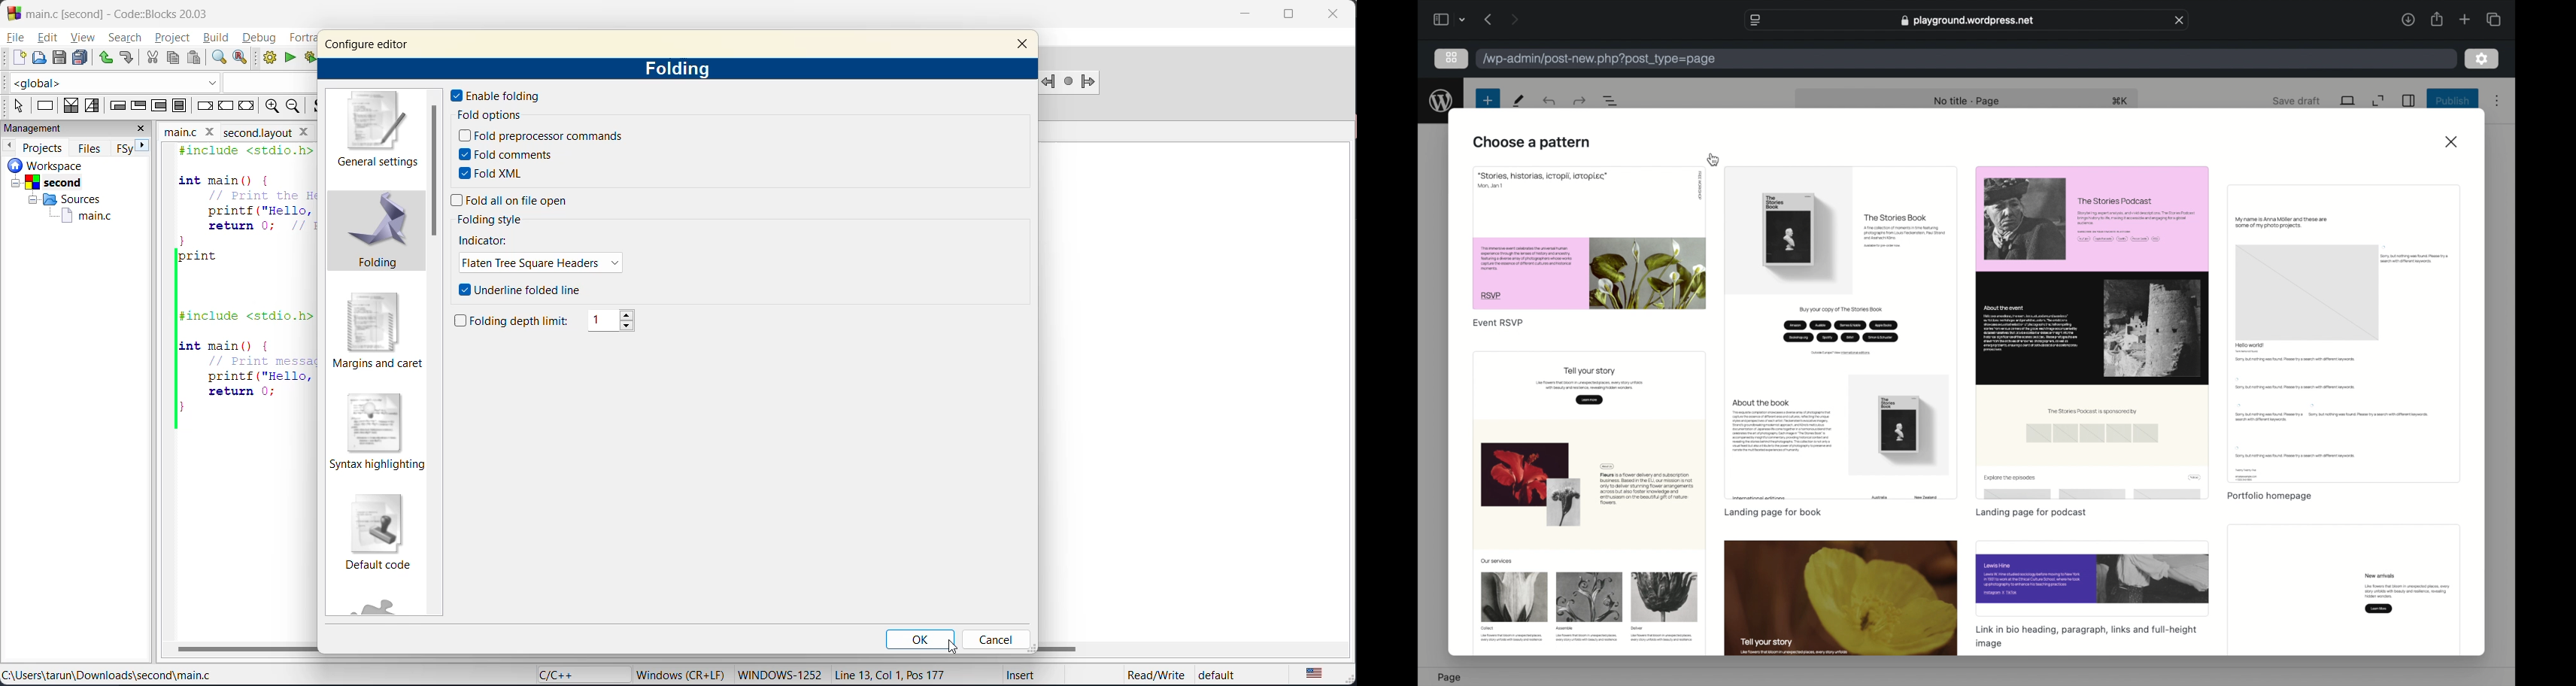 The image size is (2576, 700). I want to click on preview, so click(1590, 503).